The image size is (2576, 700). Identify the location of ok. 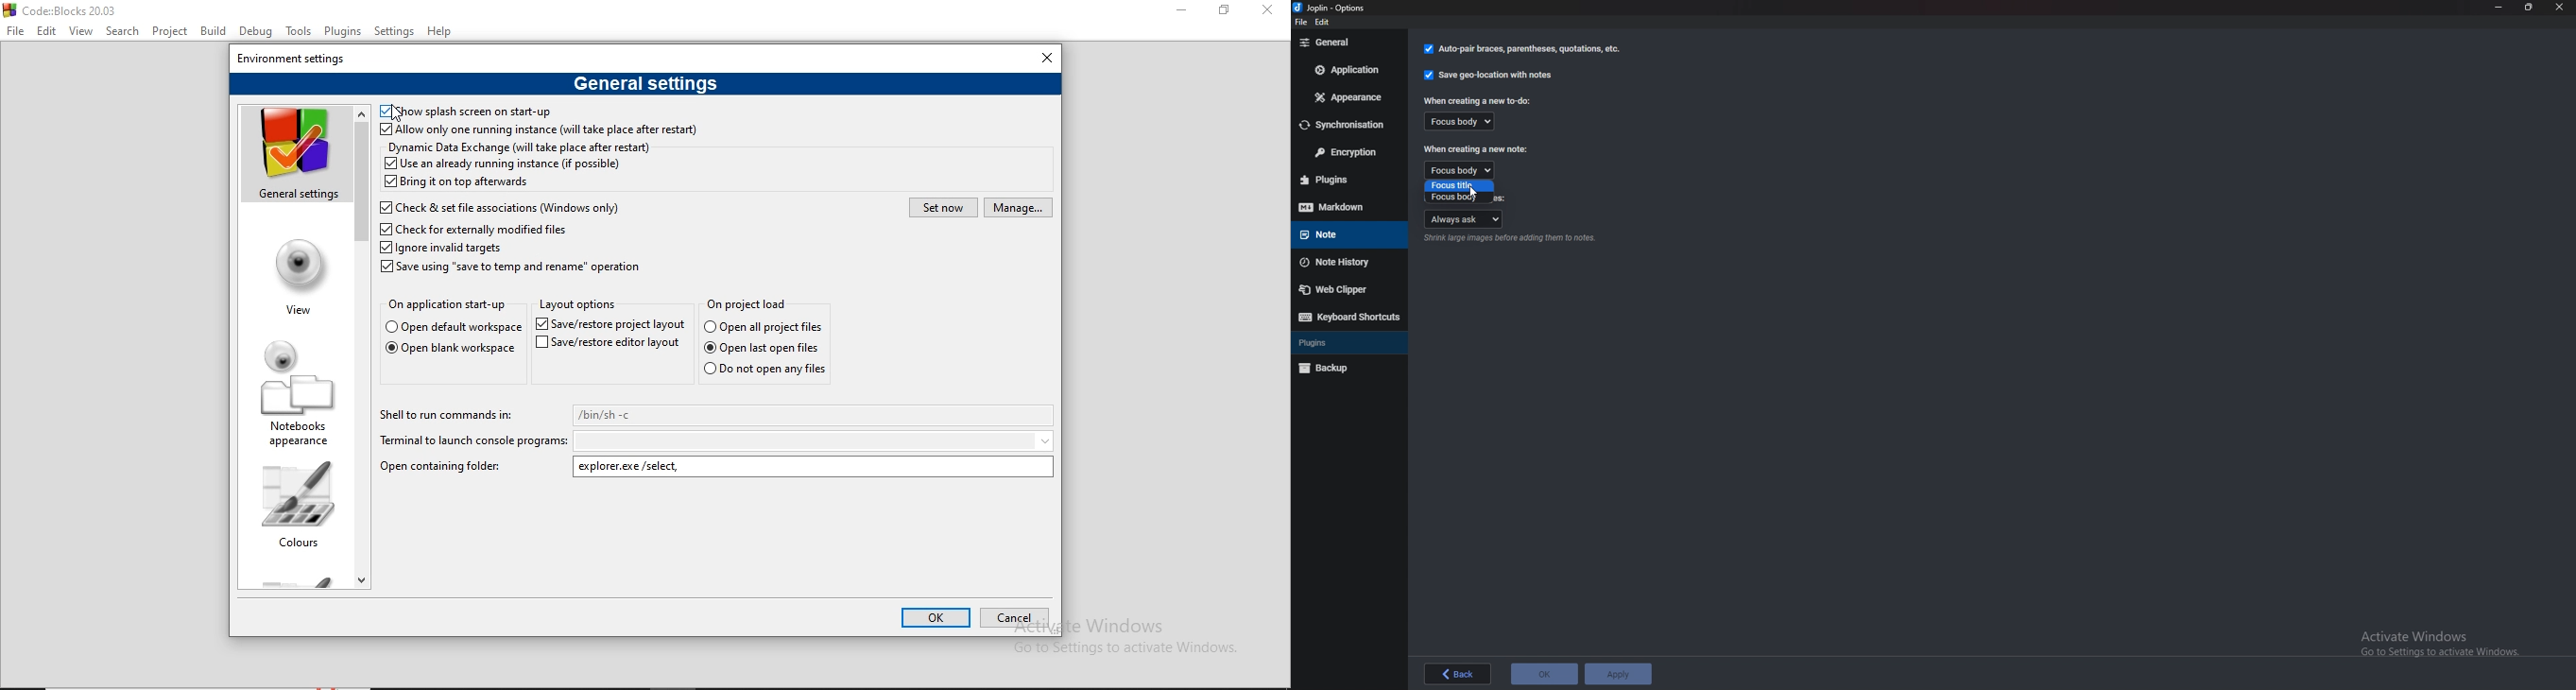
(933, 616).